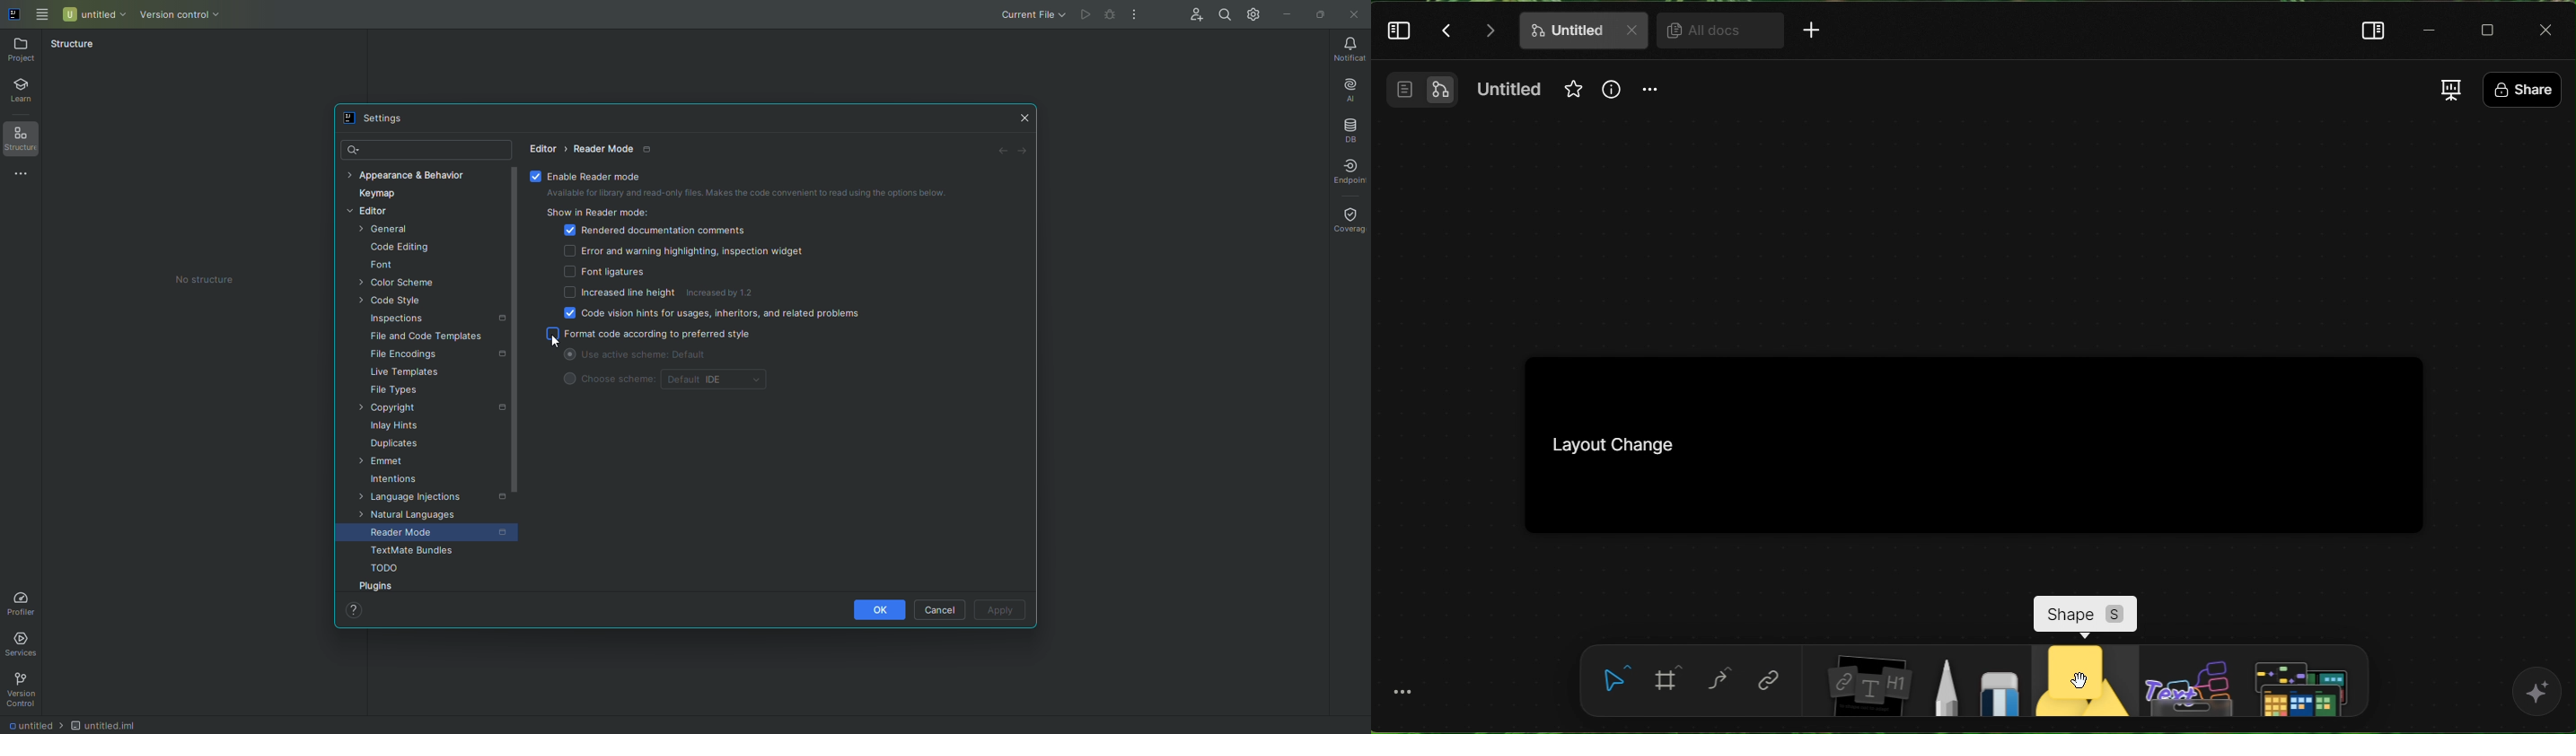 This screenshot has width=2576, height=756. I want to click on share, so click(2521, 88).